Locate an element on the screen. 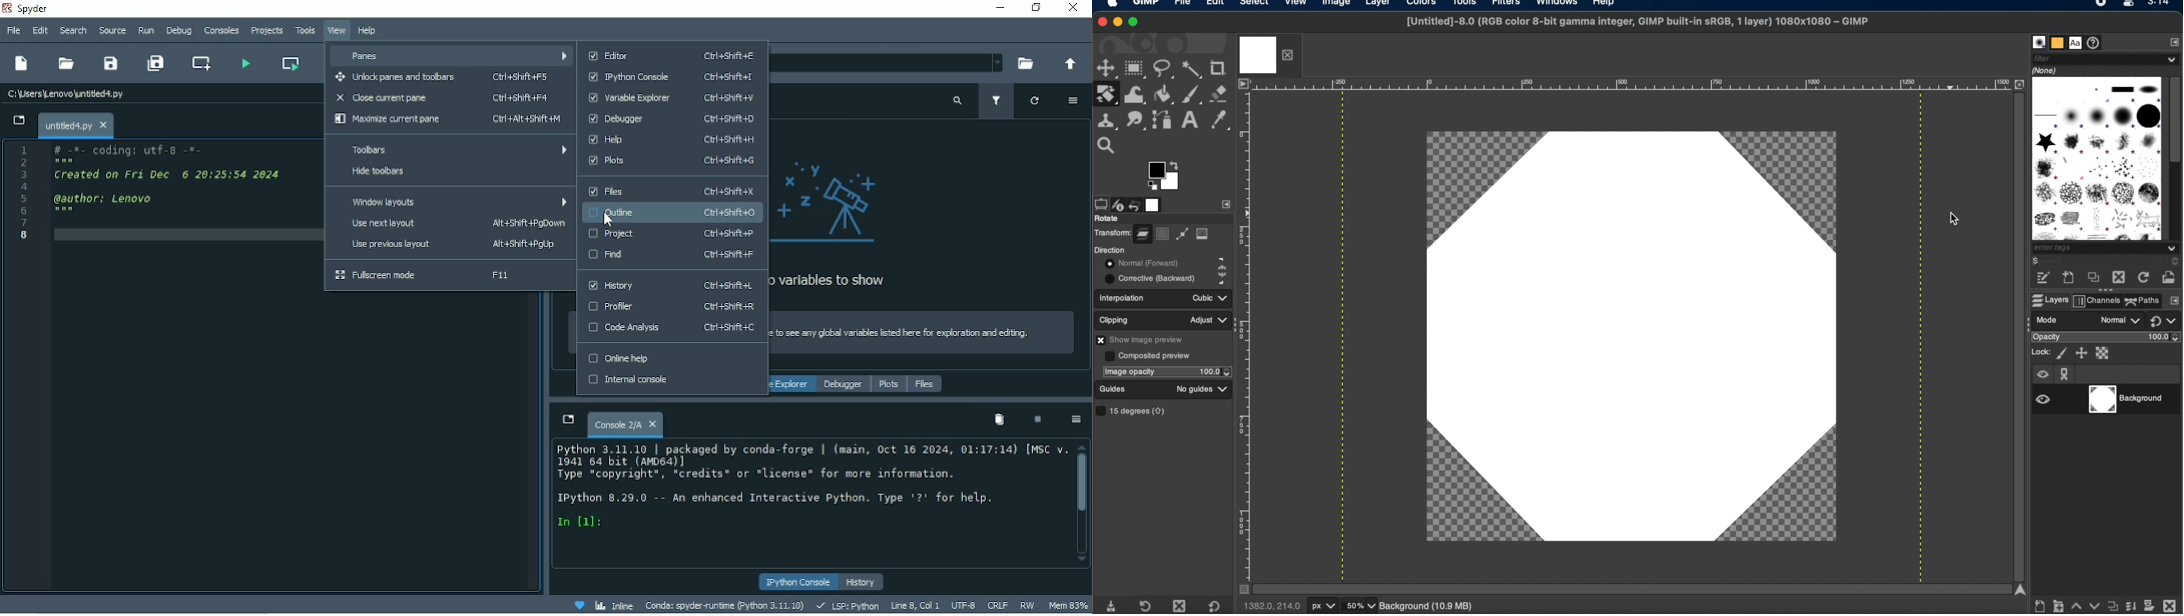 The width and height of the screenshot is (2184, 616). layer is located at coordinates (1376, 5).